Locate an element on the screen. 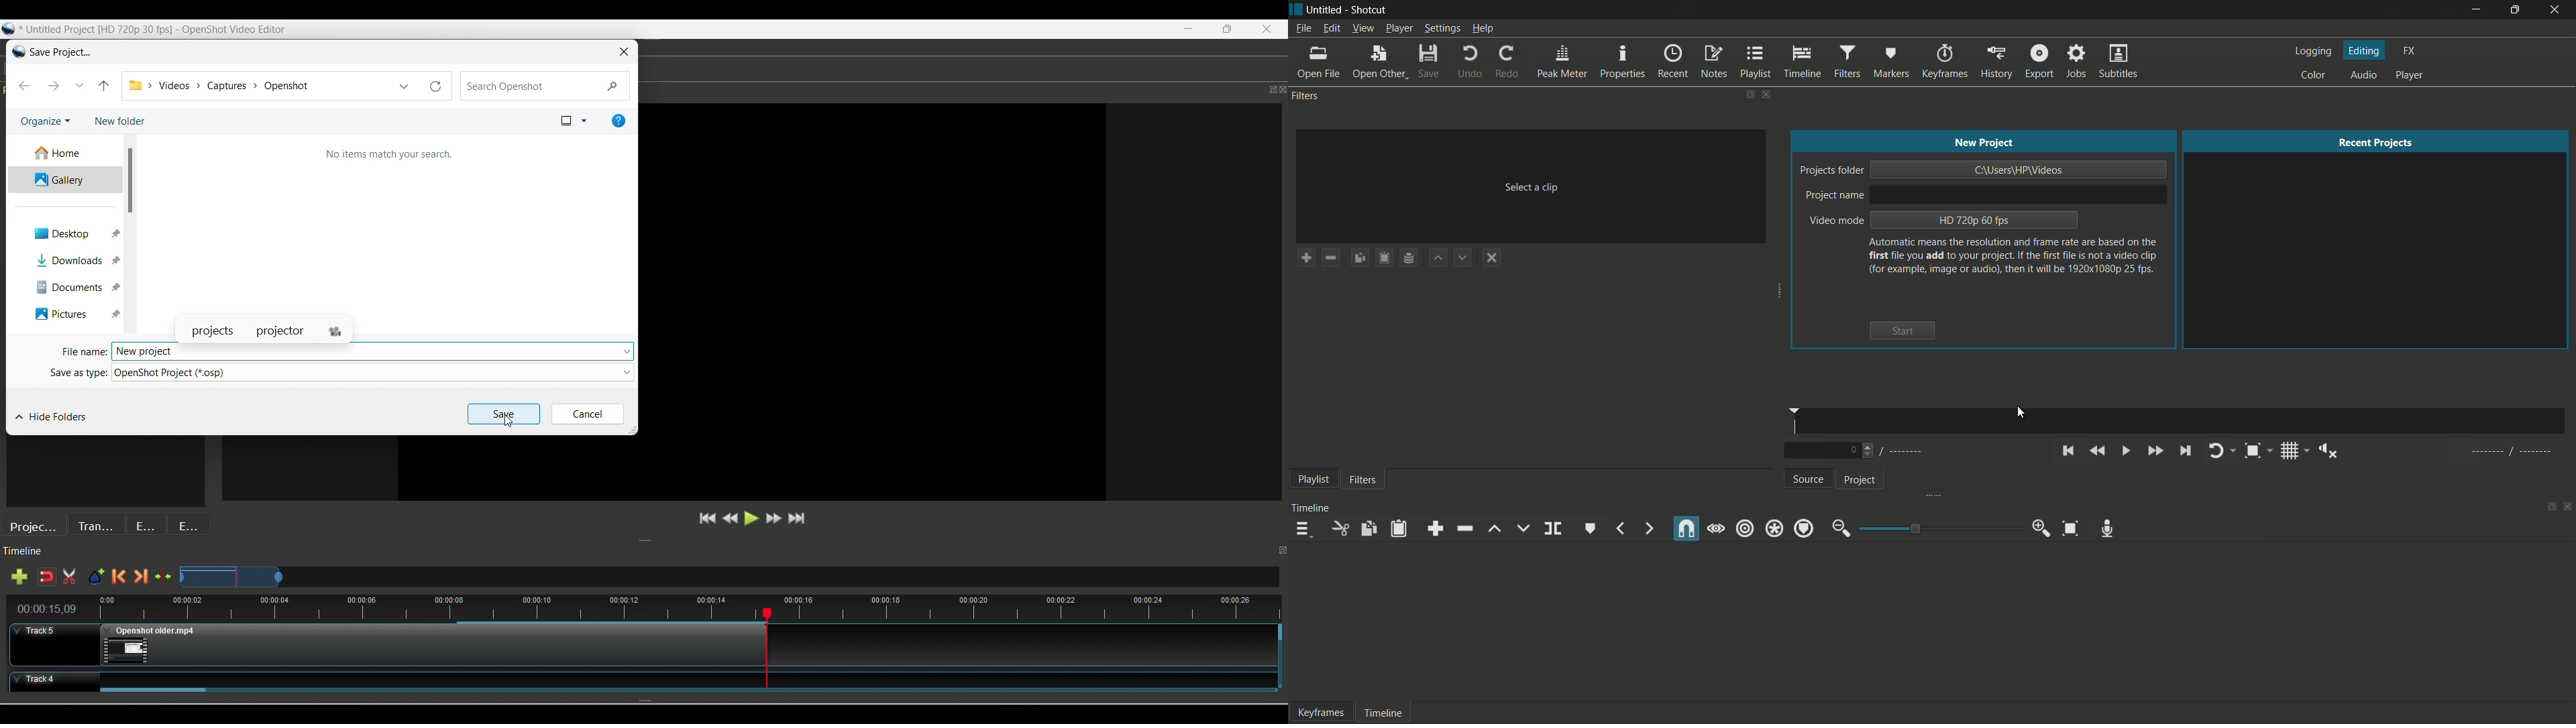  editing is located at coordinates (2365, 50).